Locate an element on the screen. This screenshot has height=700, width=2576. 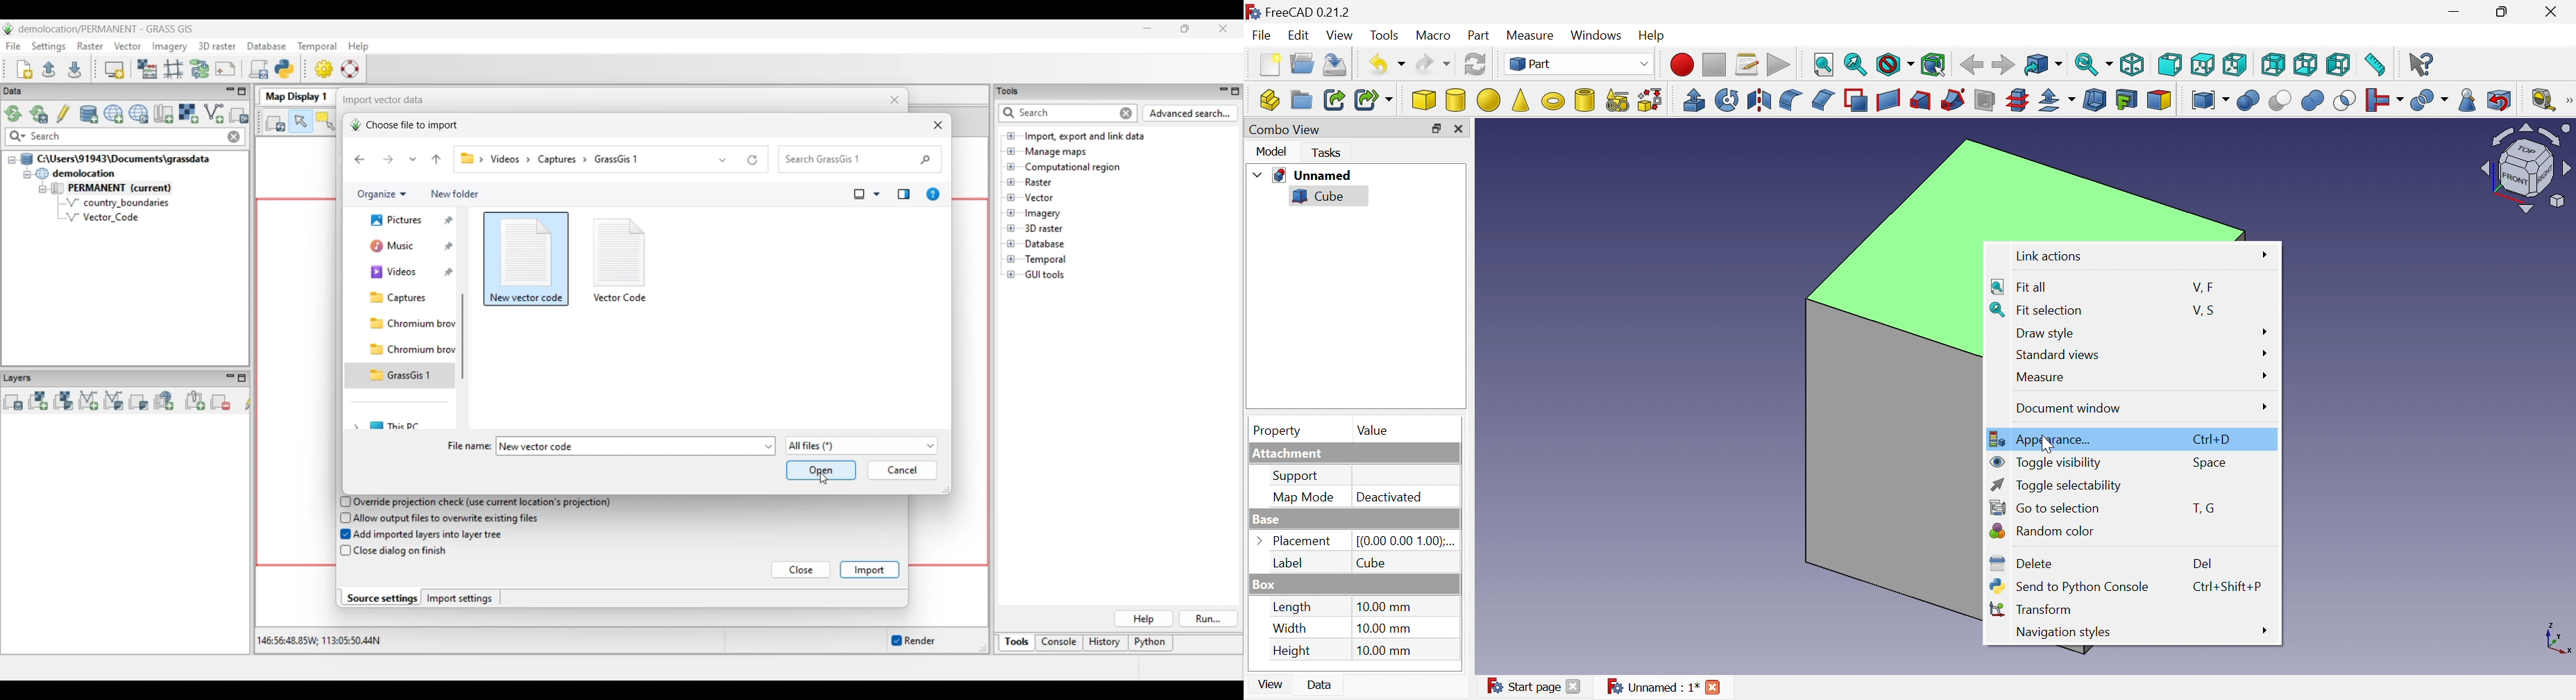
Deactivated is located at coordinates (1389, 495).